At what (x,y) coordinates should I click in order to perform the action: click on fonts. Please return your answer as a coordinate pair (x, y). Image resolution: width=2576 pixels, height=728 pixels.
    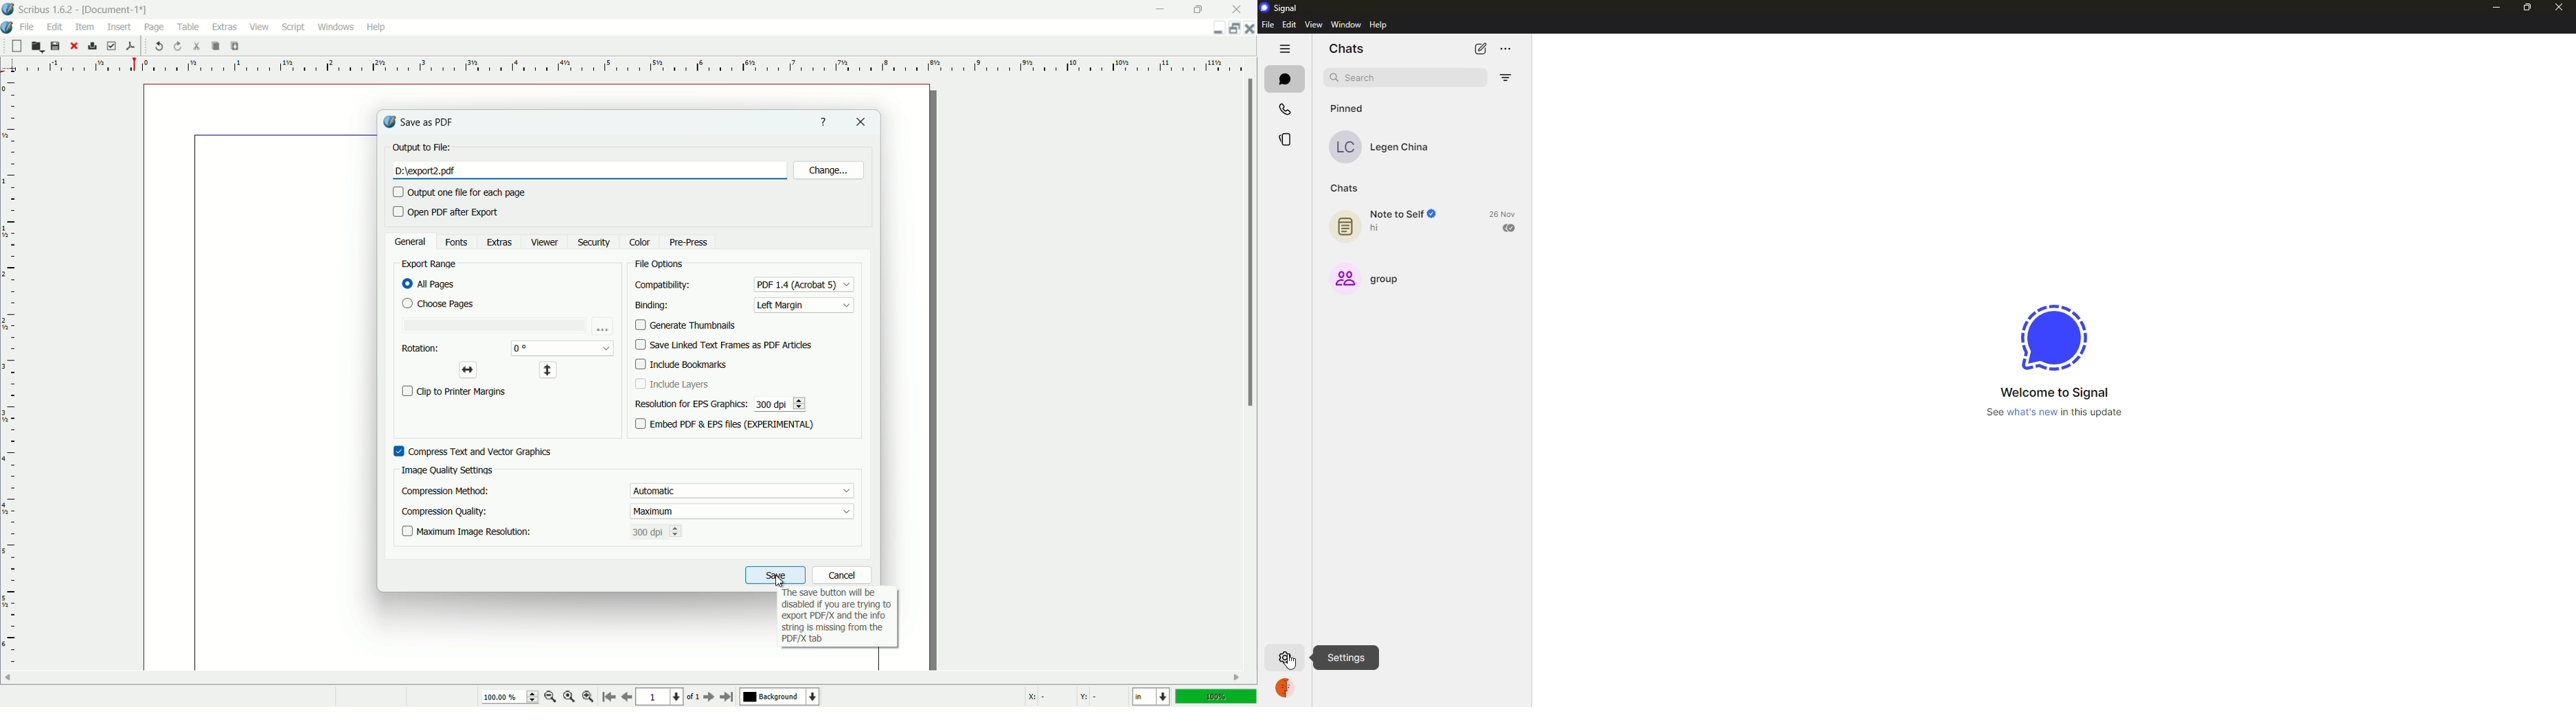
    Looking at the image, I should click on (457, 242).